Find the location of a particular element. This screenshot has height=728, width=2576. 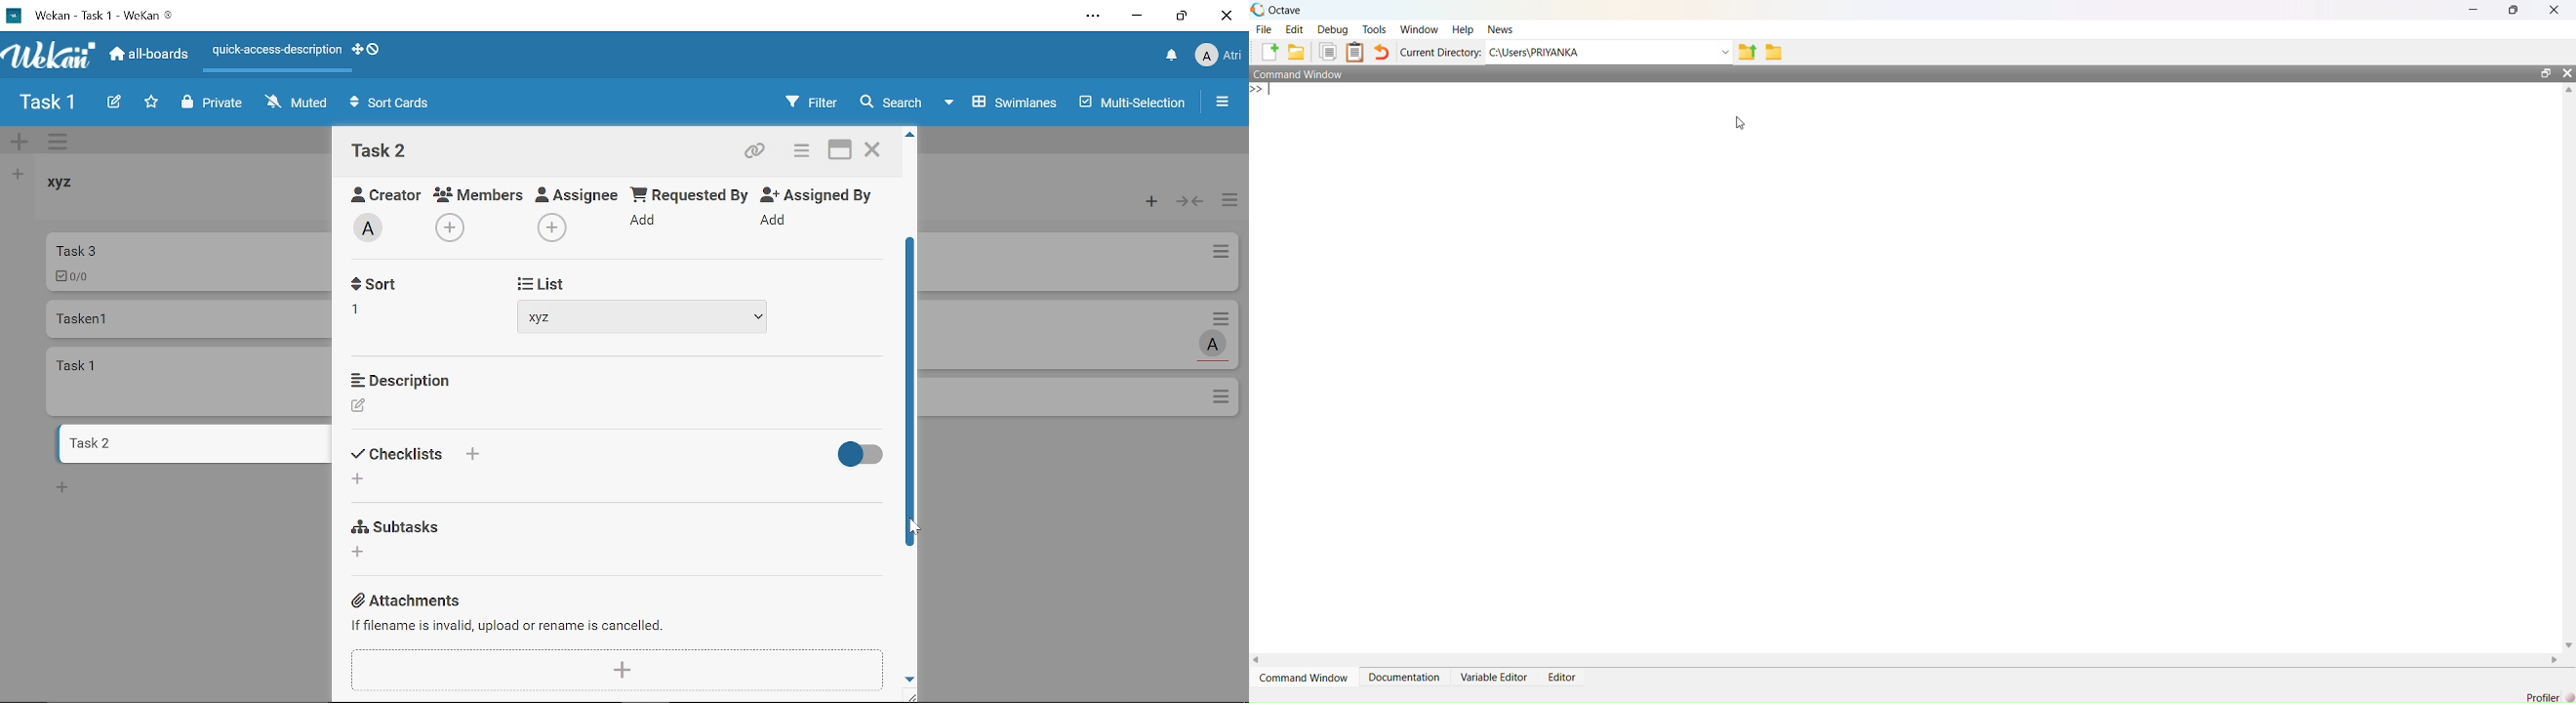

Members is located at coordinates (479, 193).